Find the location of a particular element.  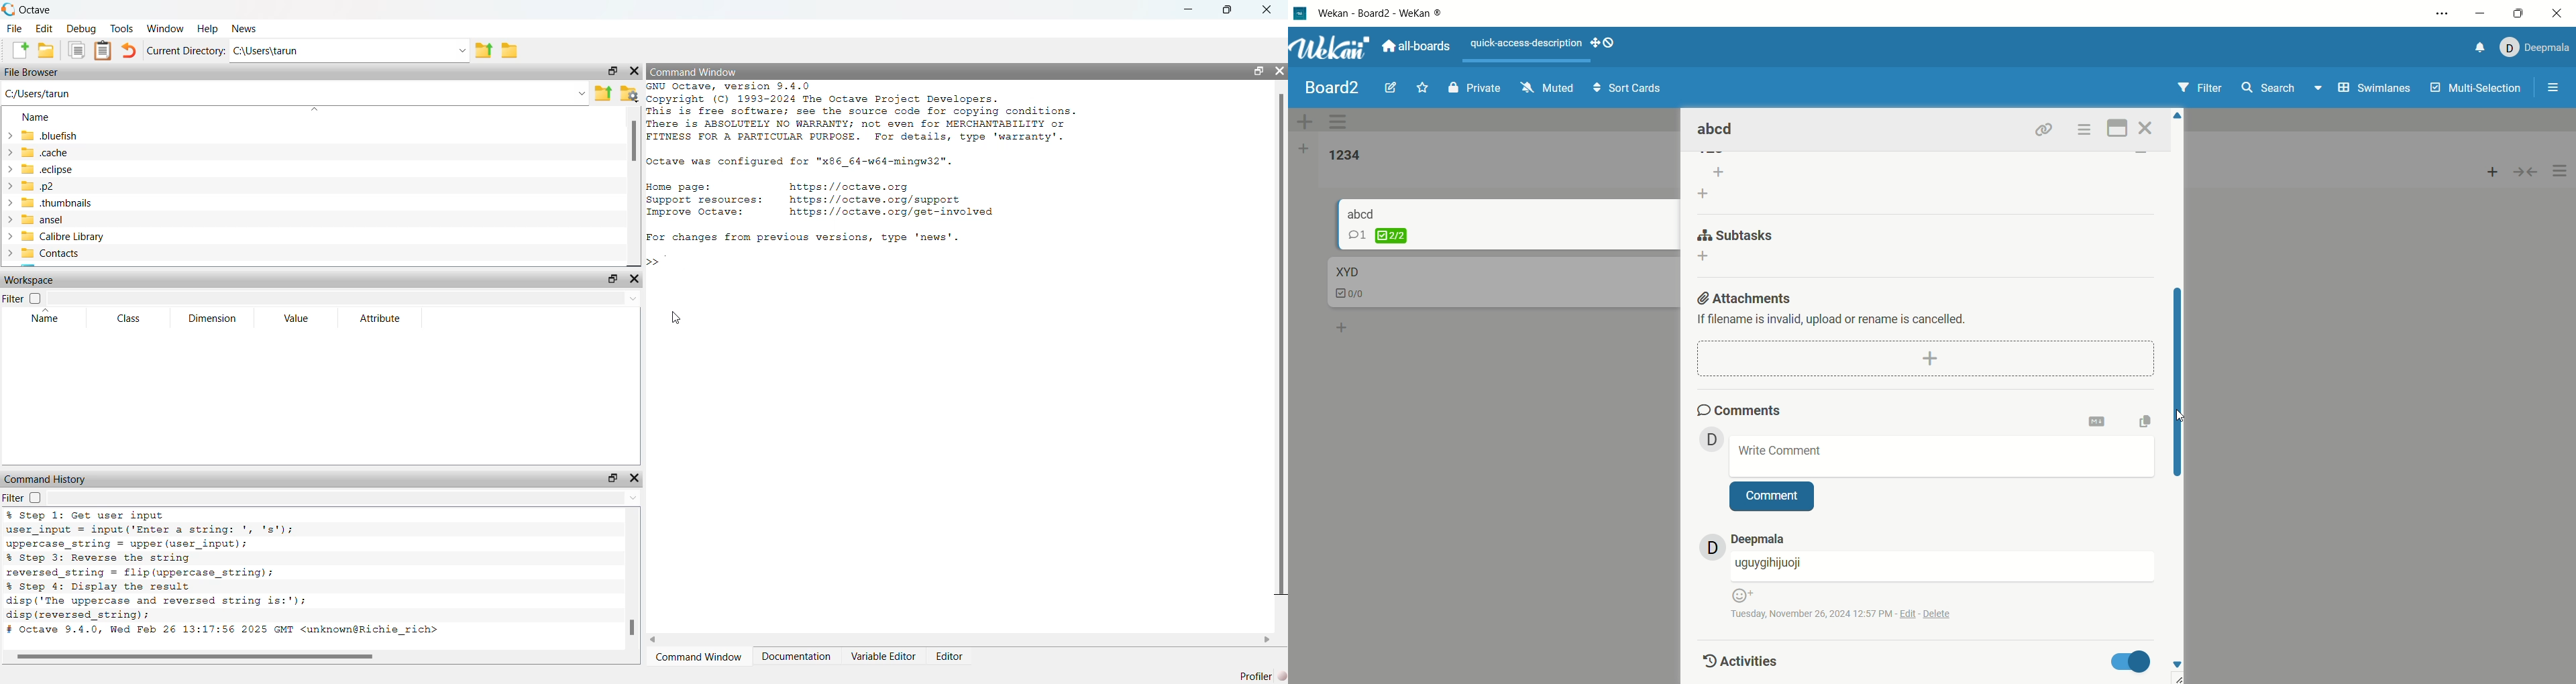

scrollbar is located at coordinates (634, 143).